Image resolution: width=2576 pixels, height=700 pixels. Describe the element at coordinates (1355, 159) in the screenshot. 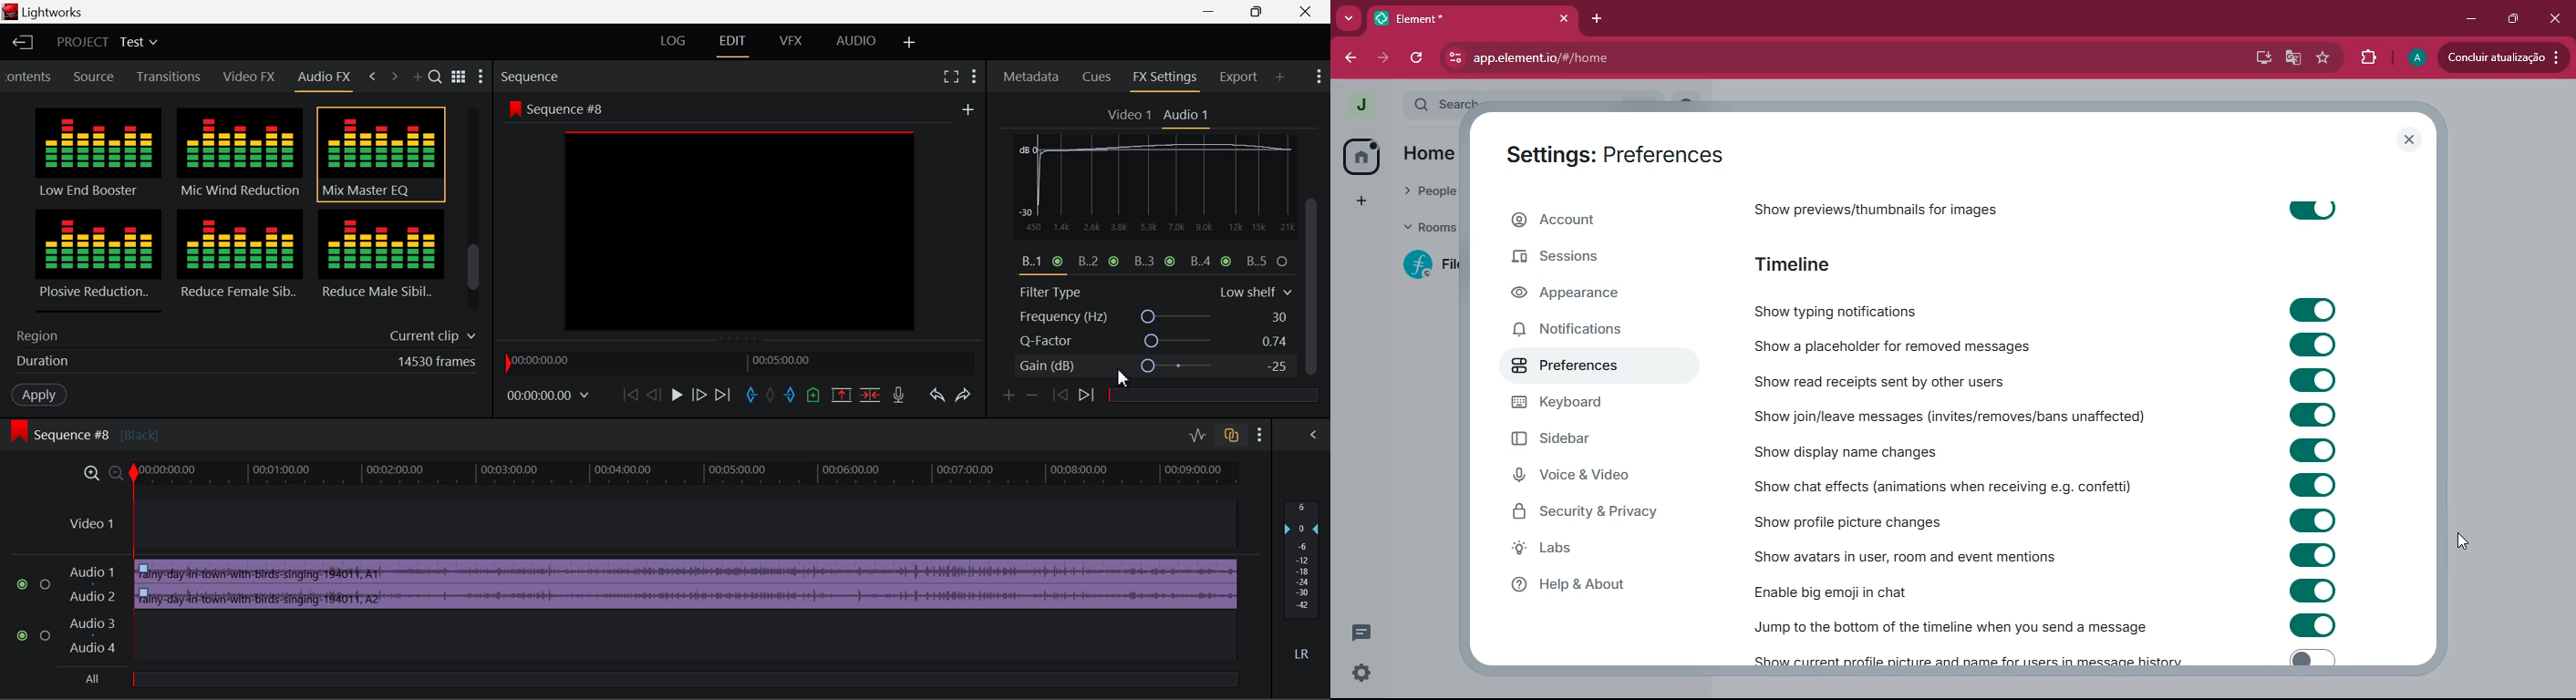

I see `home` at that location.